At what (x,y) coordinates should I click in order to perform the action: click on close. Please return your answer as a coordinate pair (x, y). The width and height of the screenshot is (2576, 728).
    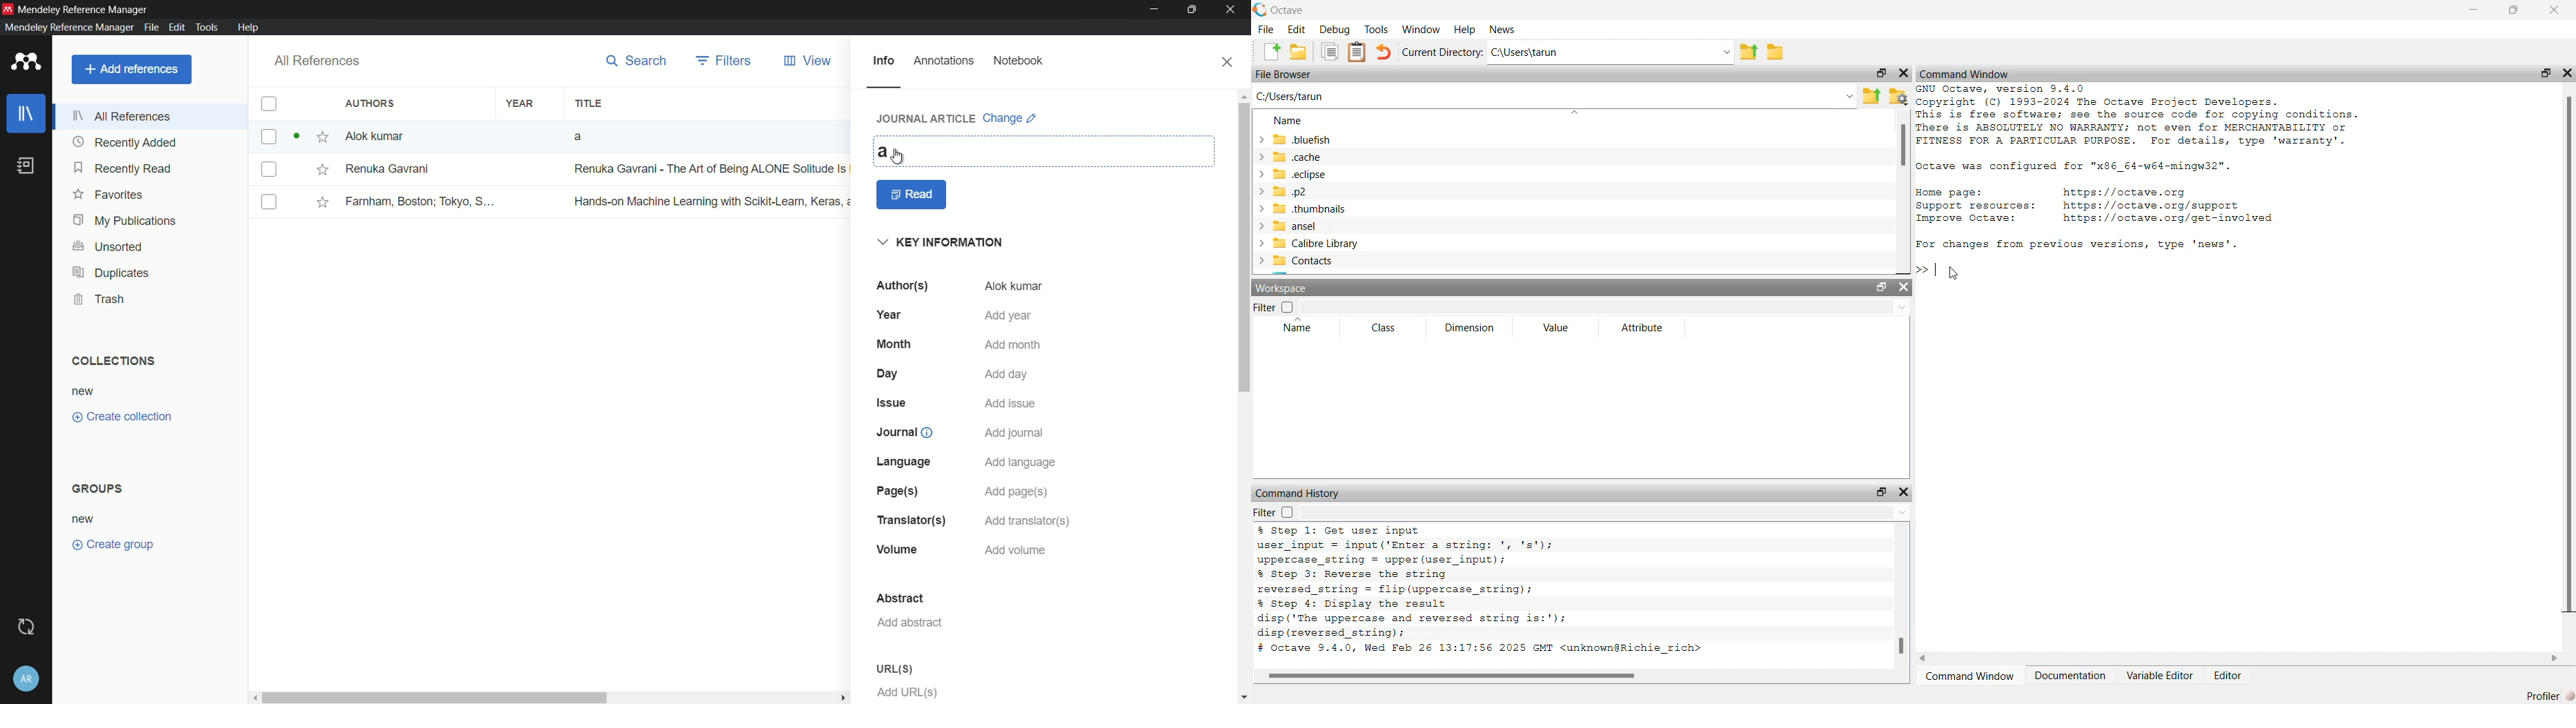
    Looking at the image, I should click on (2559, 8).